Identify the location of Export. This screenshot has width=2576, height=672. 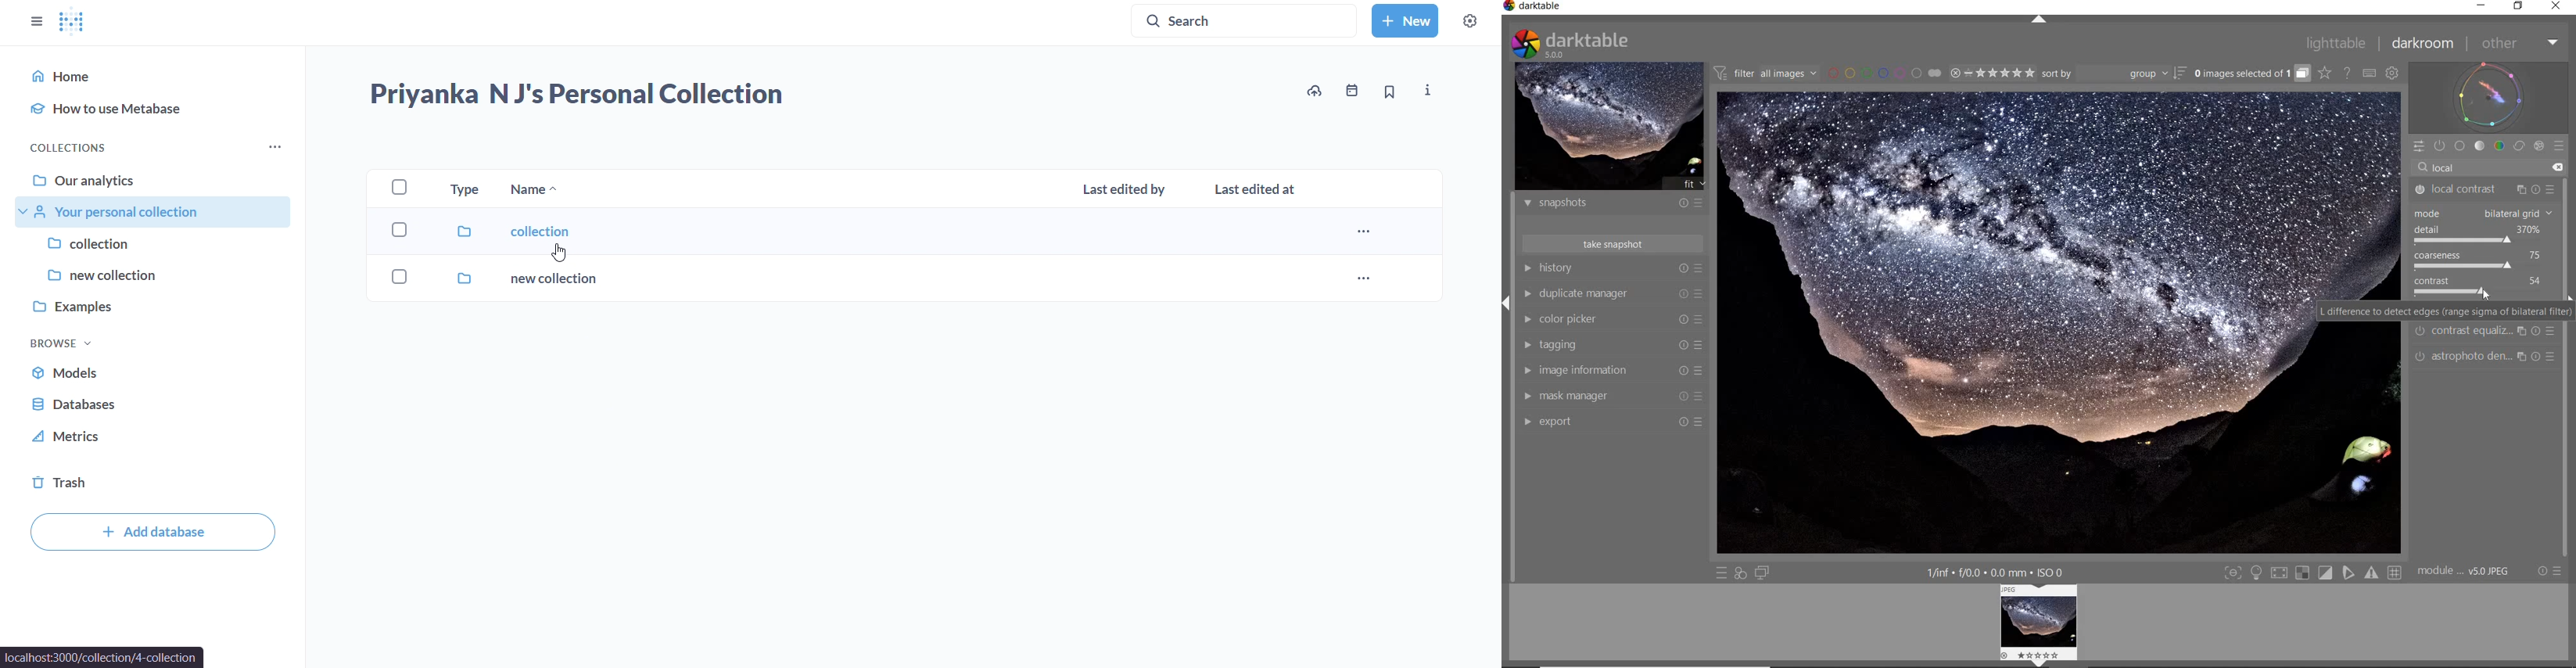
(1557, 422).